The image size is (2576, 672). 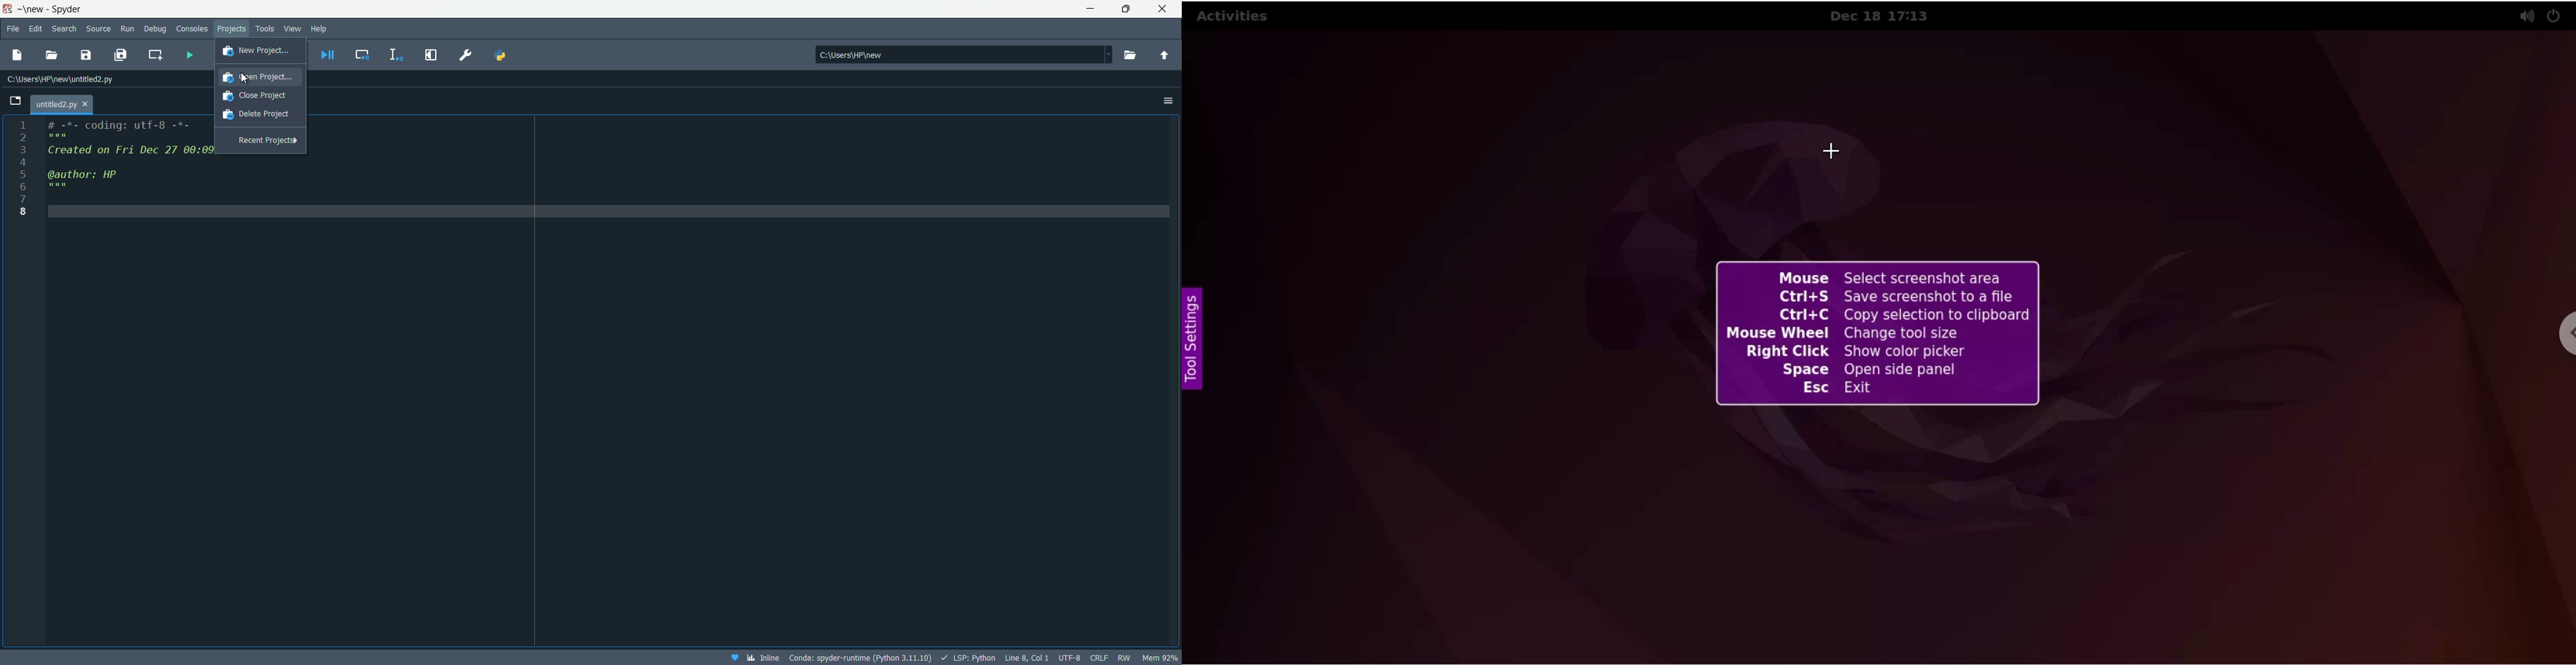 I want to click on cursor position, so click(x=1025, y=656).